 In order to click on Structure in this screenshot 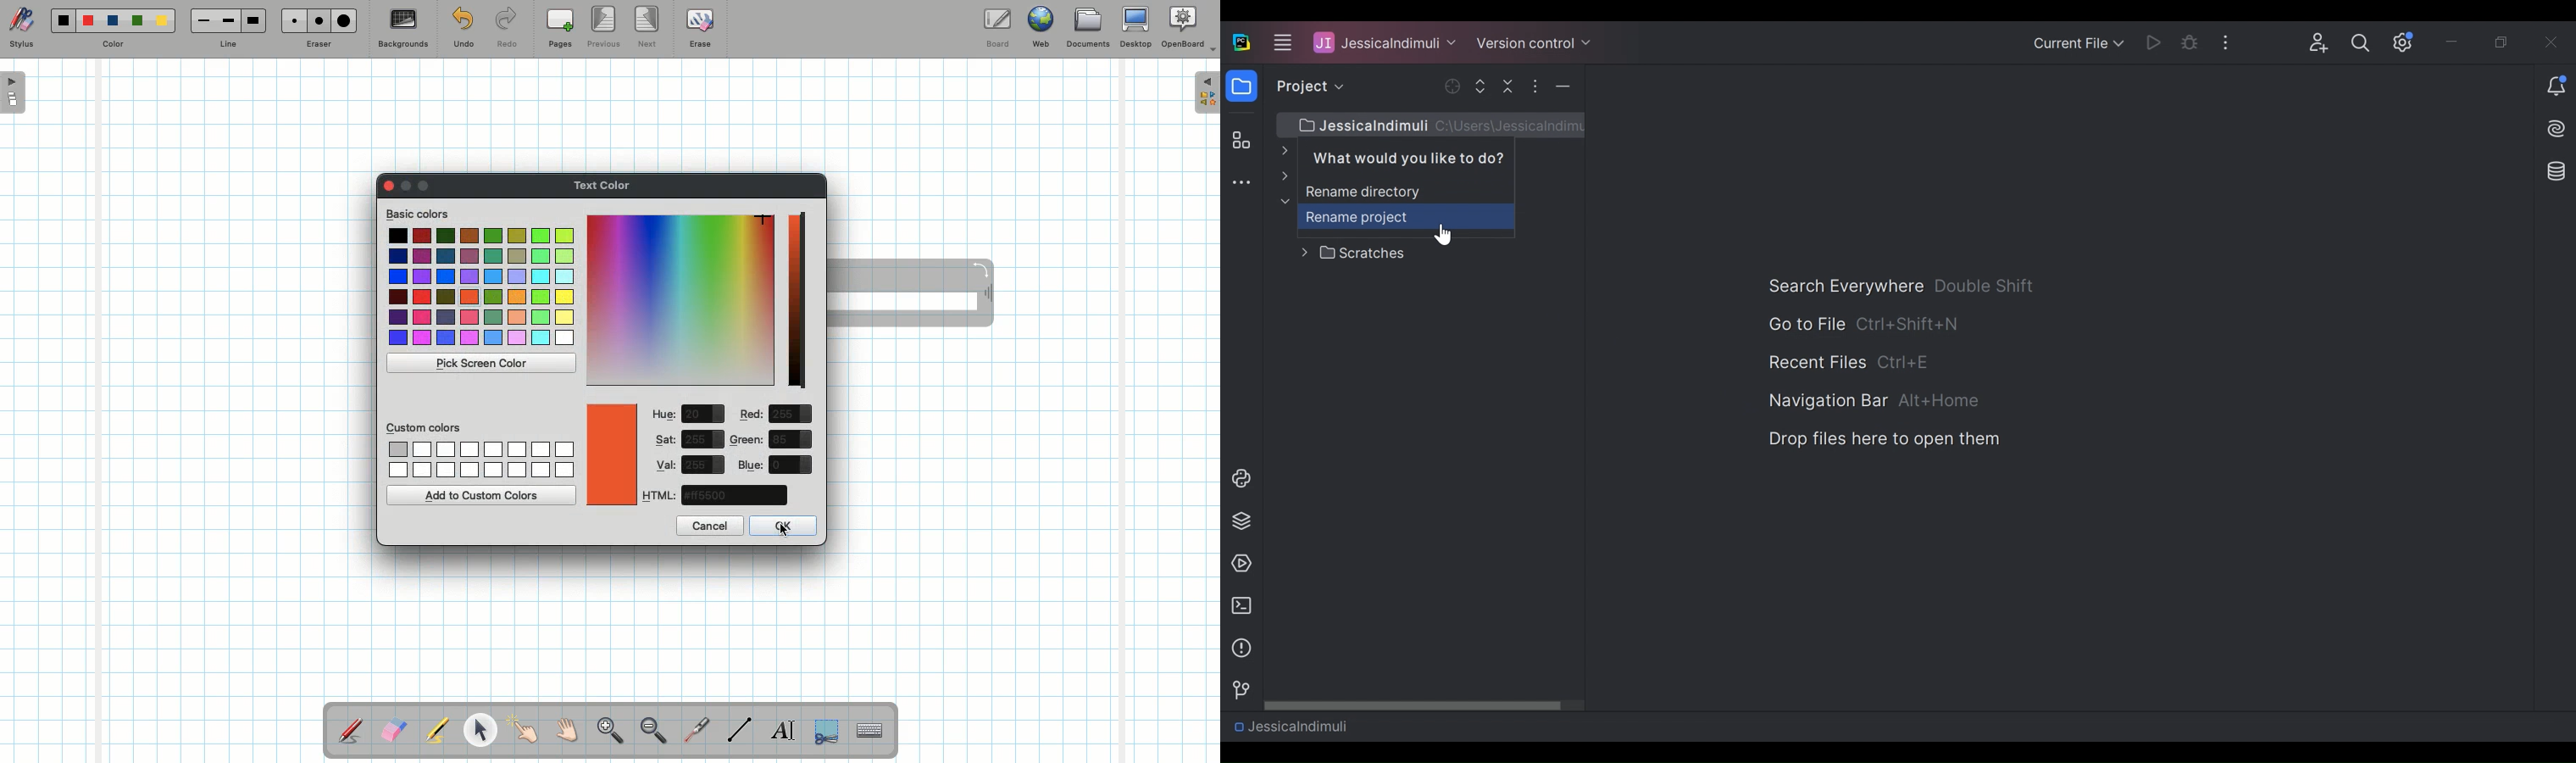, I will do `click(1239, 141)`.